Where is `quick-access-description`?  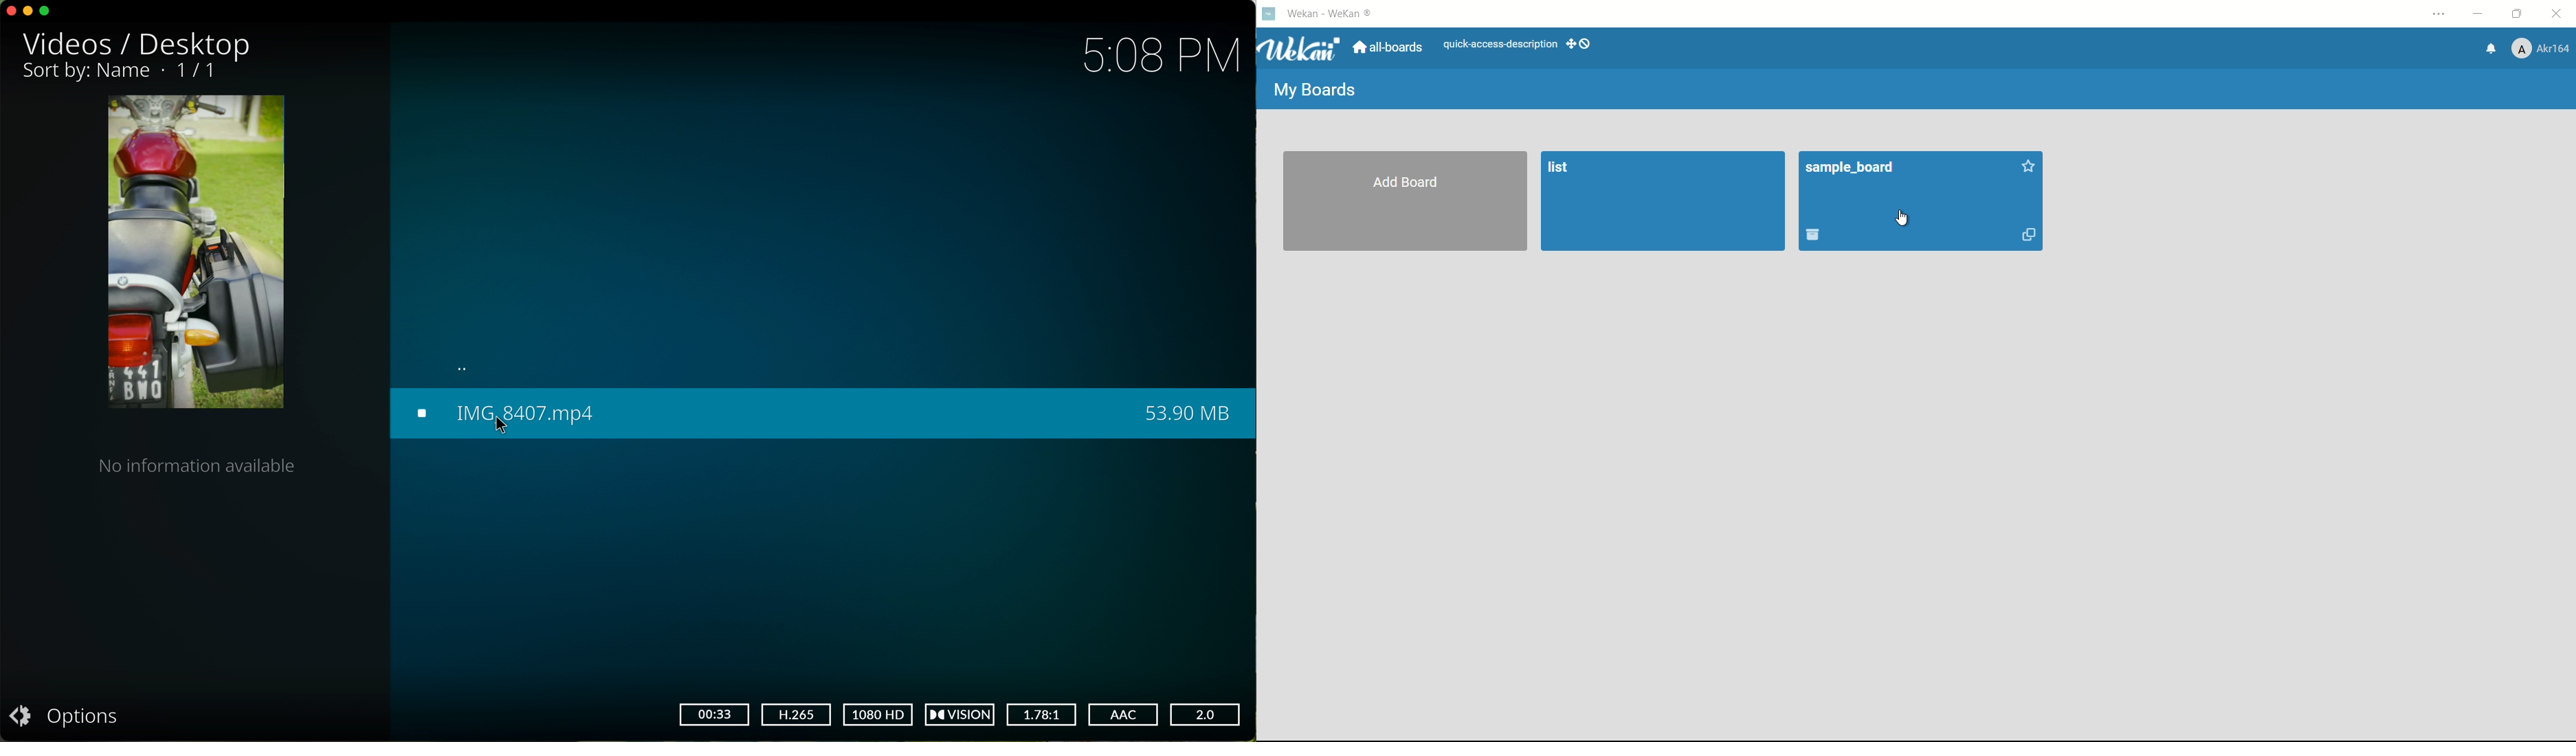
quick-access-description is located at coordinates (1501, 45).